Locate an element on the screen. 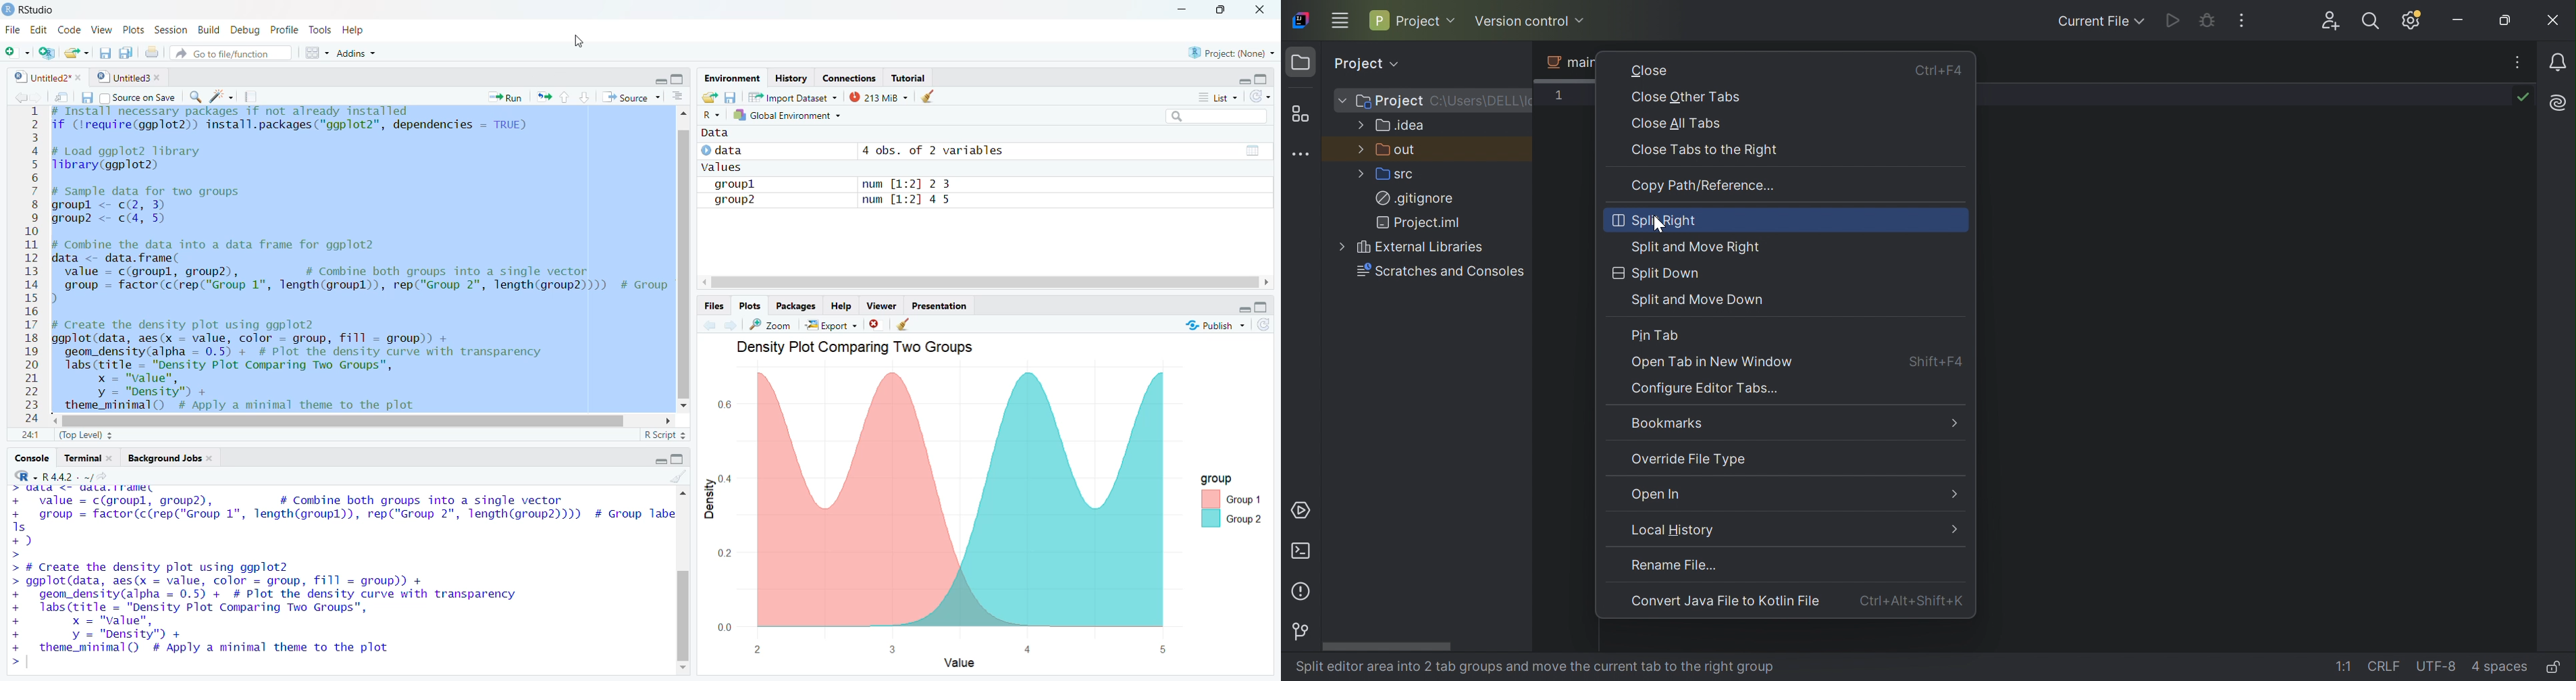  group 1 is located at coordinates (747, 183).